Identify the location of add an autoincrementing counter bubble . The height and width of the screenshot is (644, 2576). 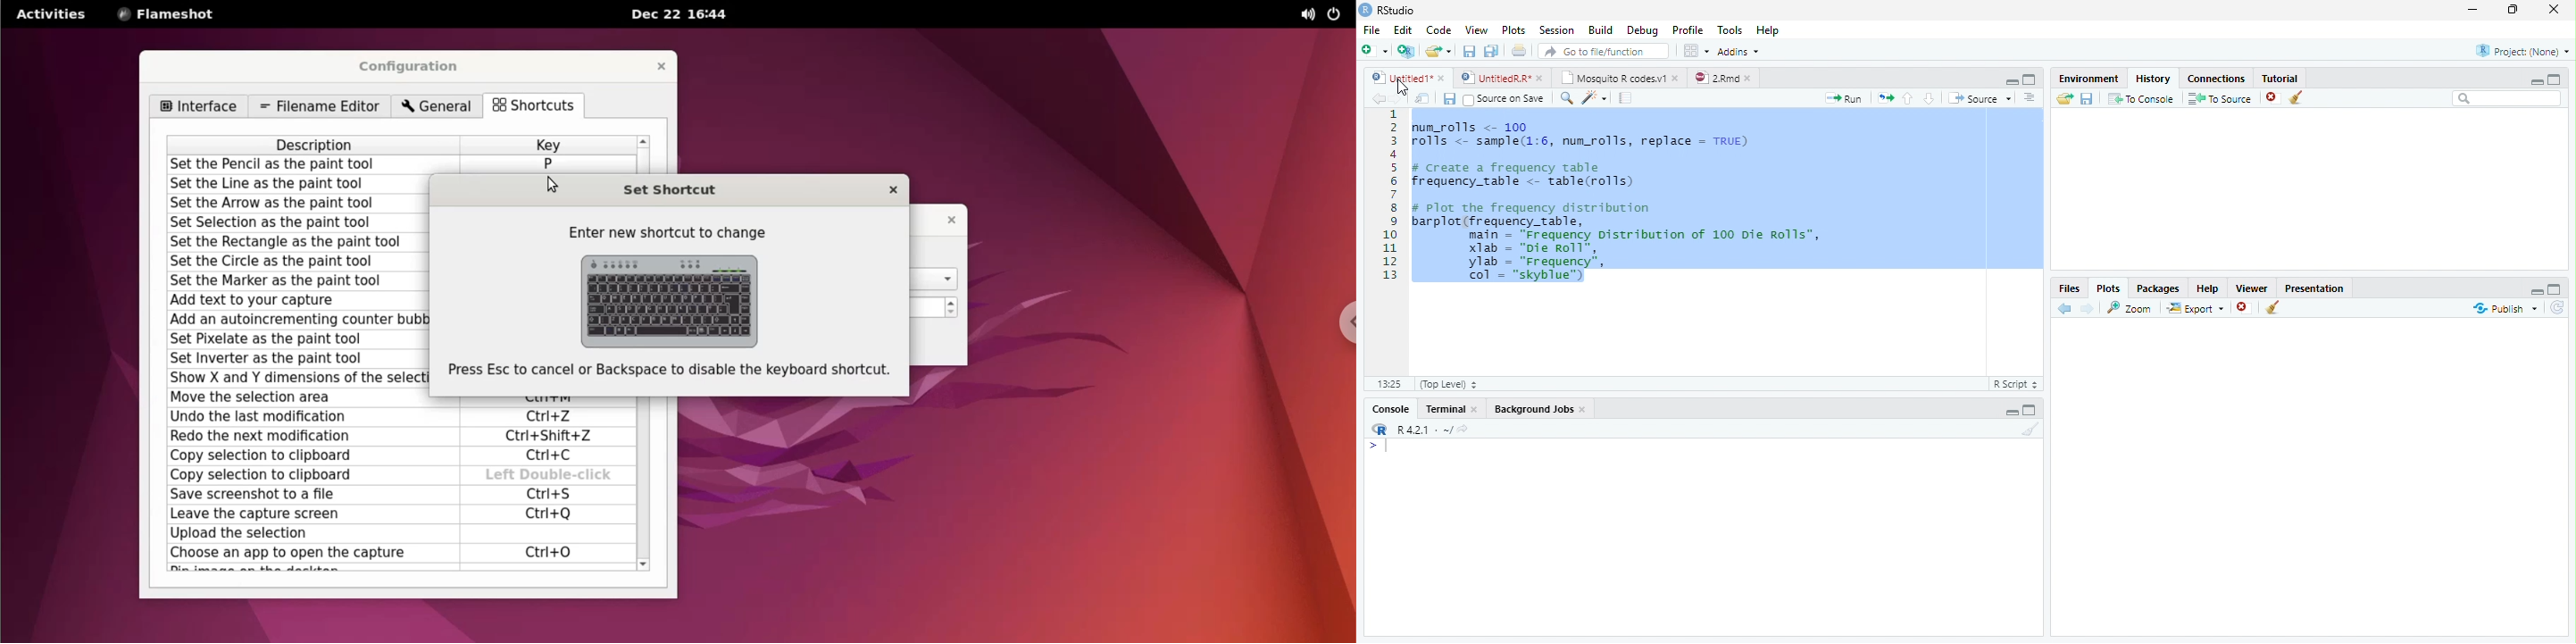
(297, 321).